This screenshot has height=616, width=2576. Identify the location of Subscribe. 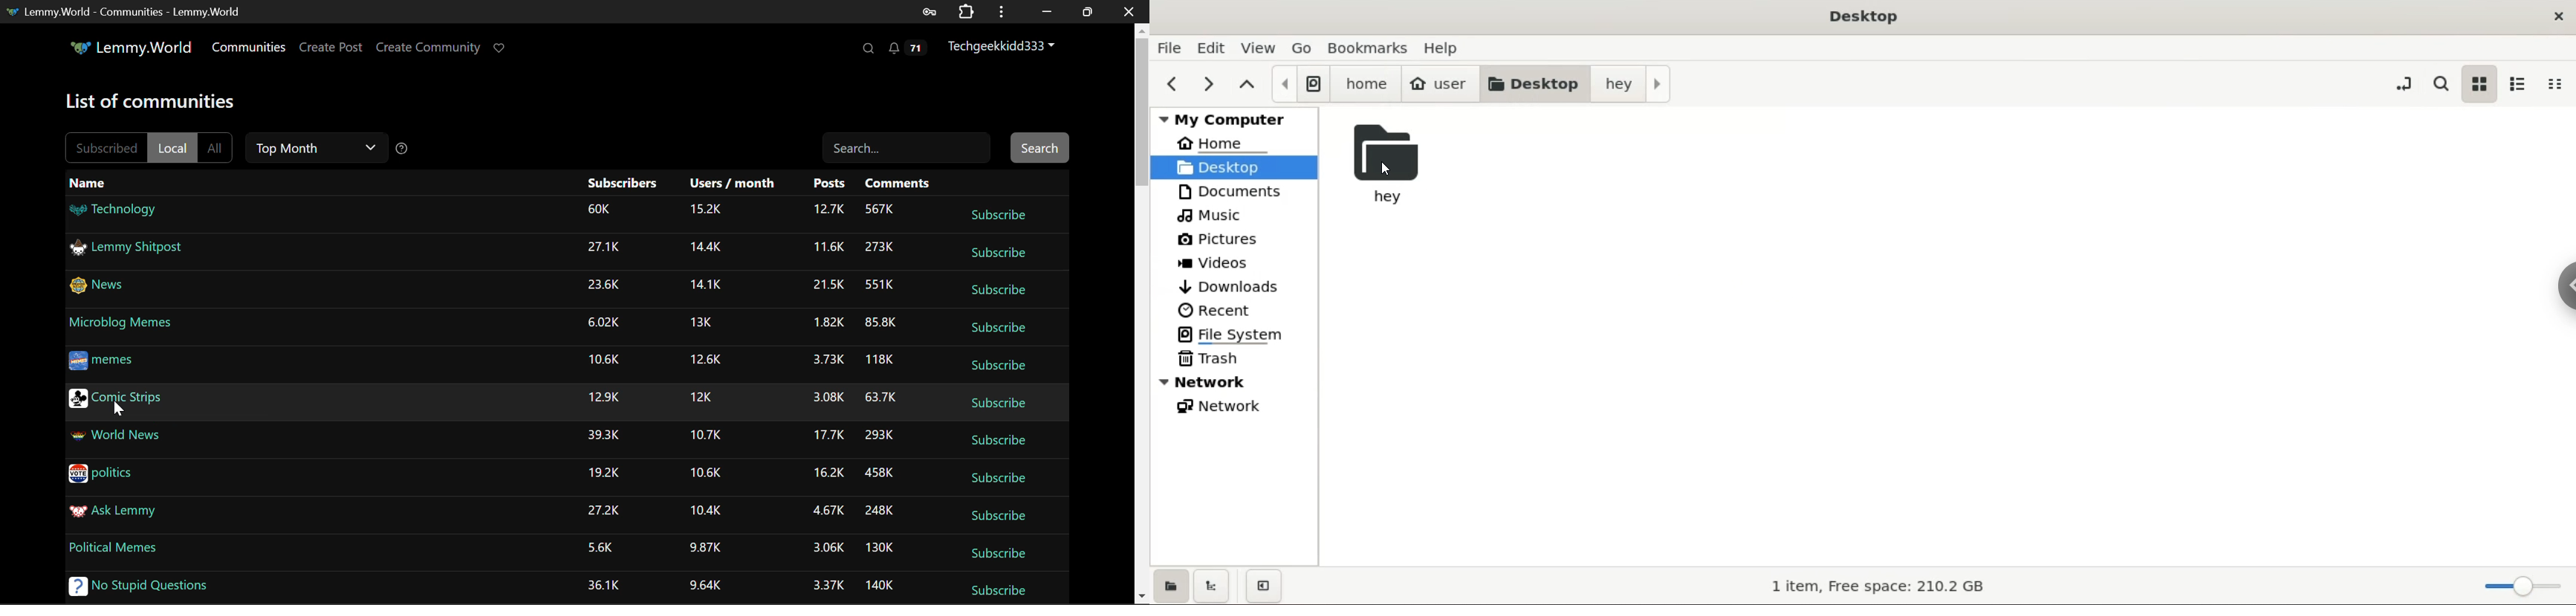
(996, 589).